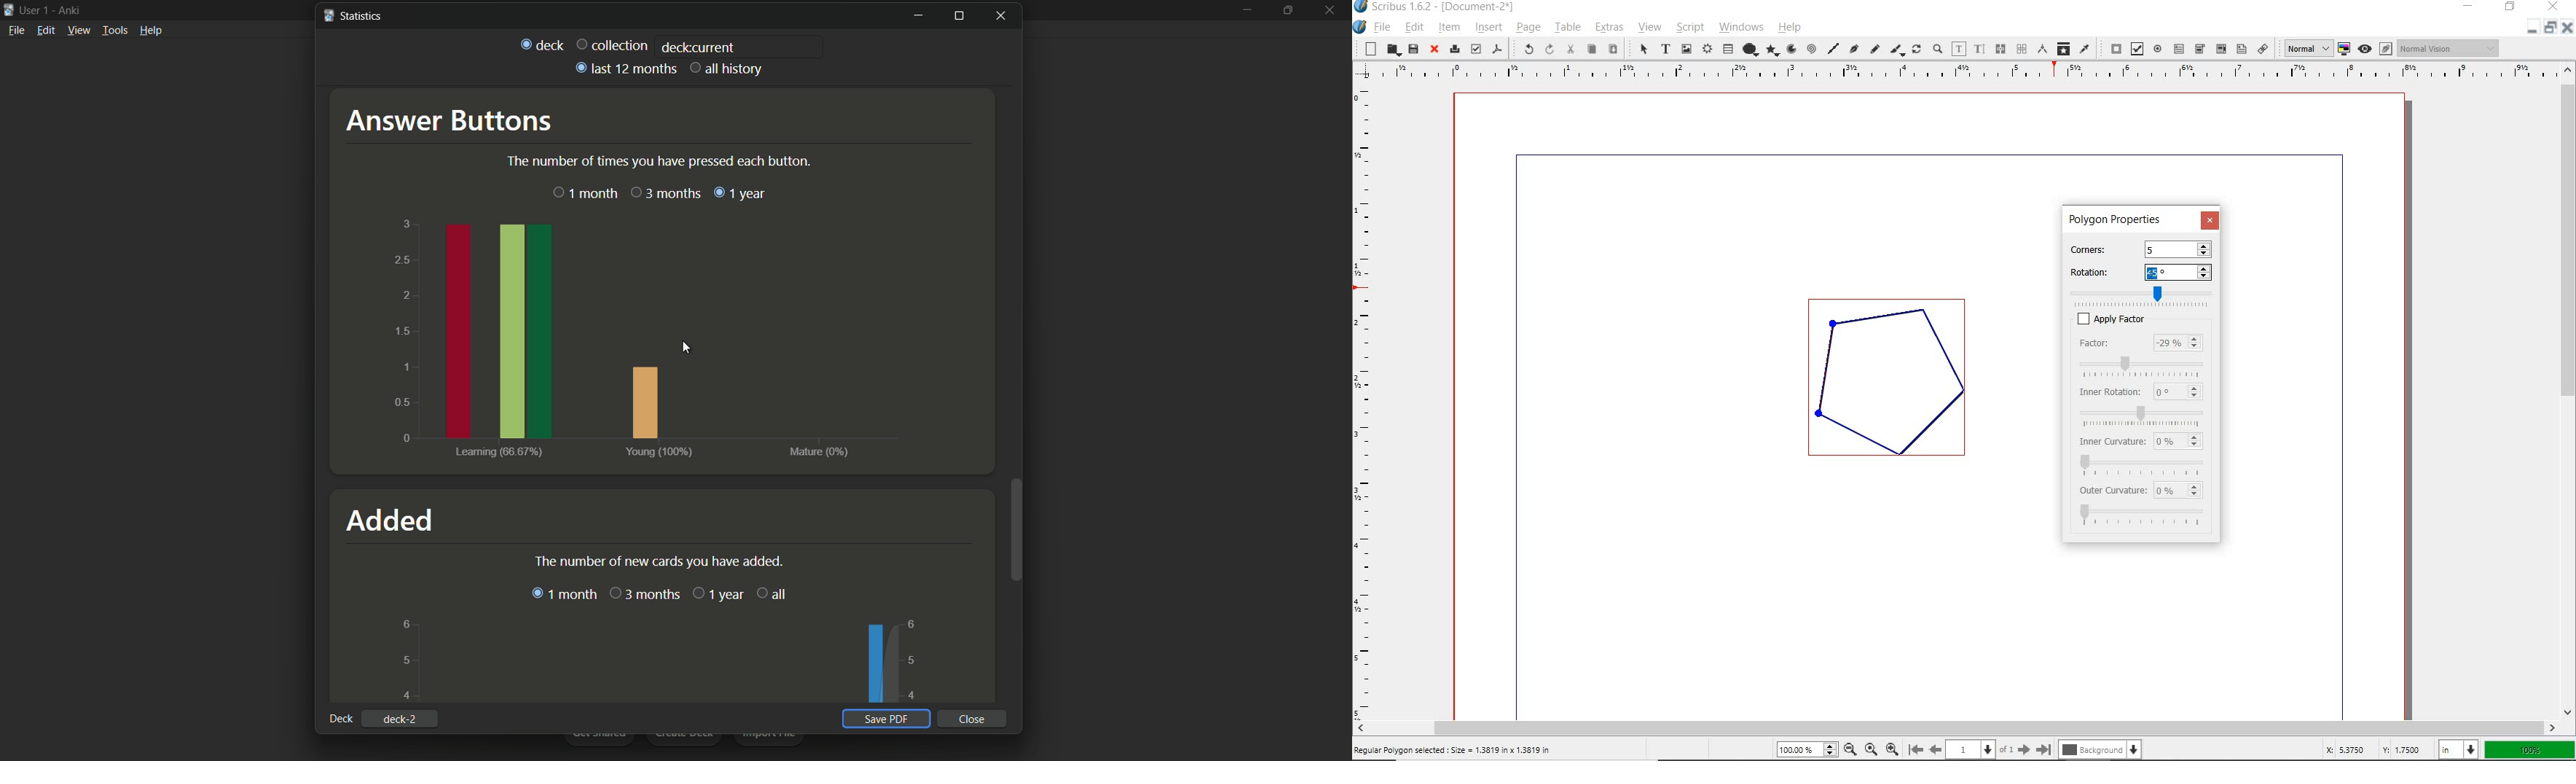  I want to click on Statistics, so click(353, 17).